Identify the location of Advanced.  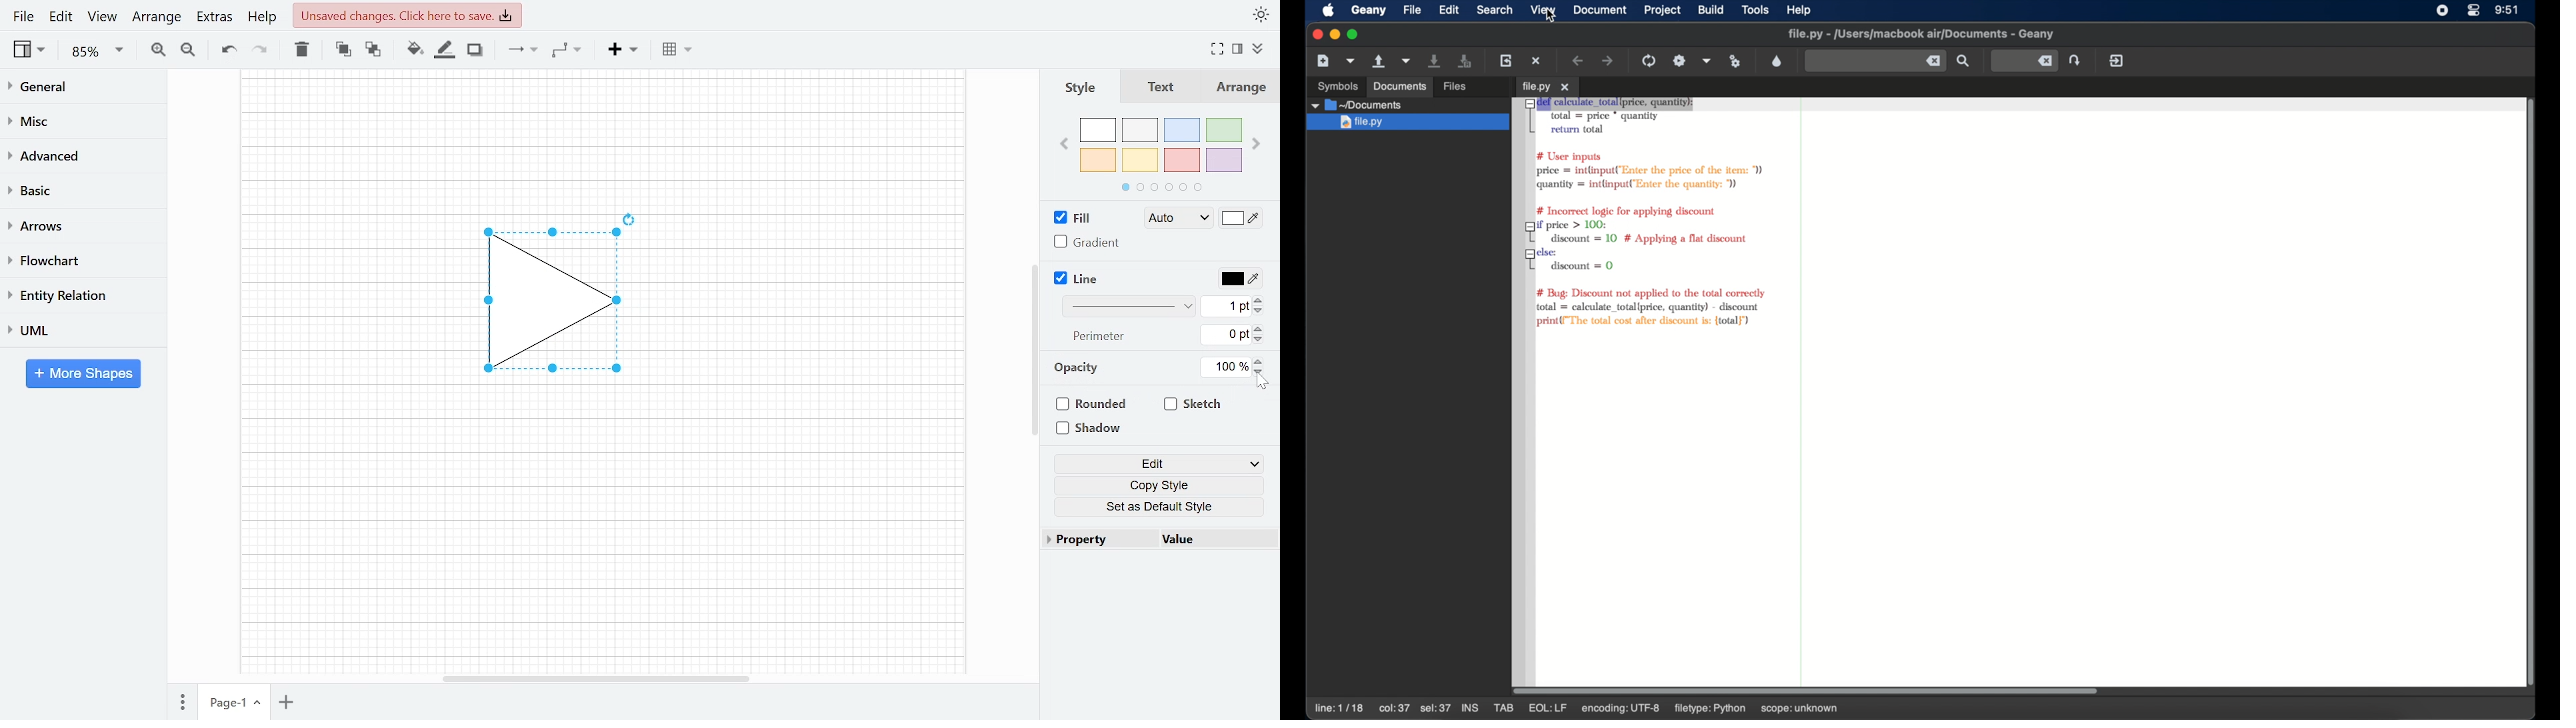
(77, 154).